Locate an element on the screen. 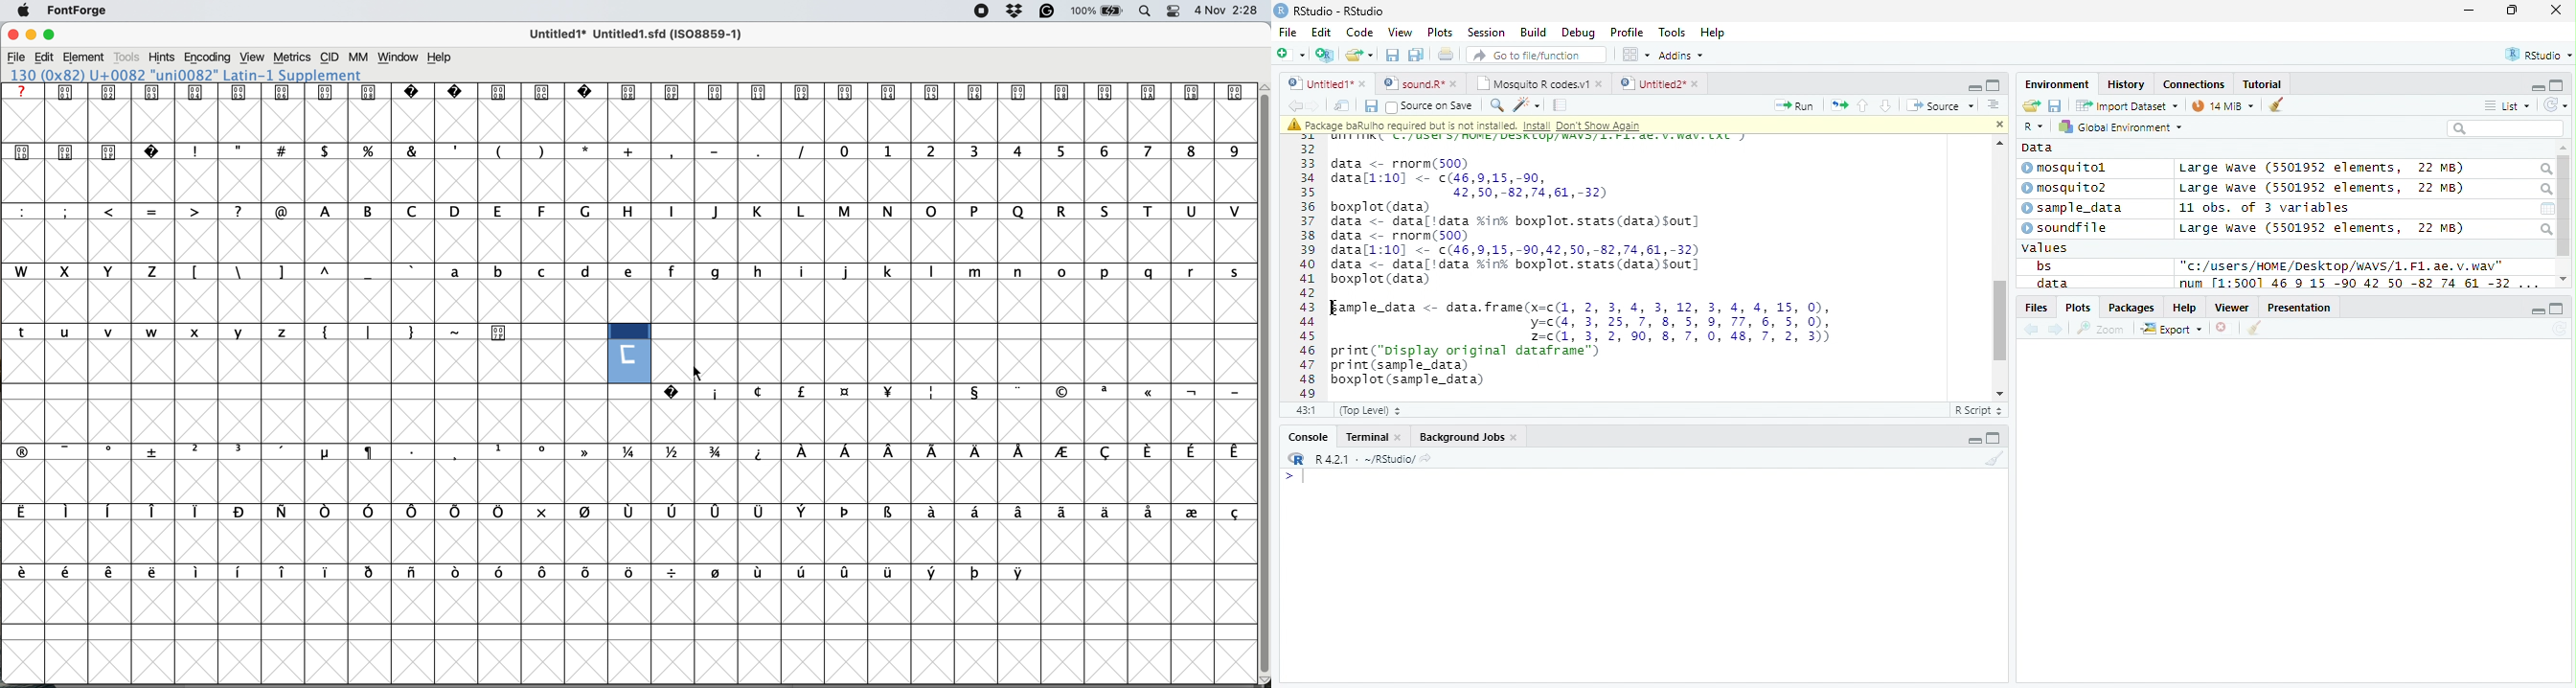 The width and height of the screenshot is (2576, 700). 14 MiB is located at coordinates (2223, 105).